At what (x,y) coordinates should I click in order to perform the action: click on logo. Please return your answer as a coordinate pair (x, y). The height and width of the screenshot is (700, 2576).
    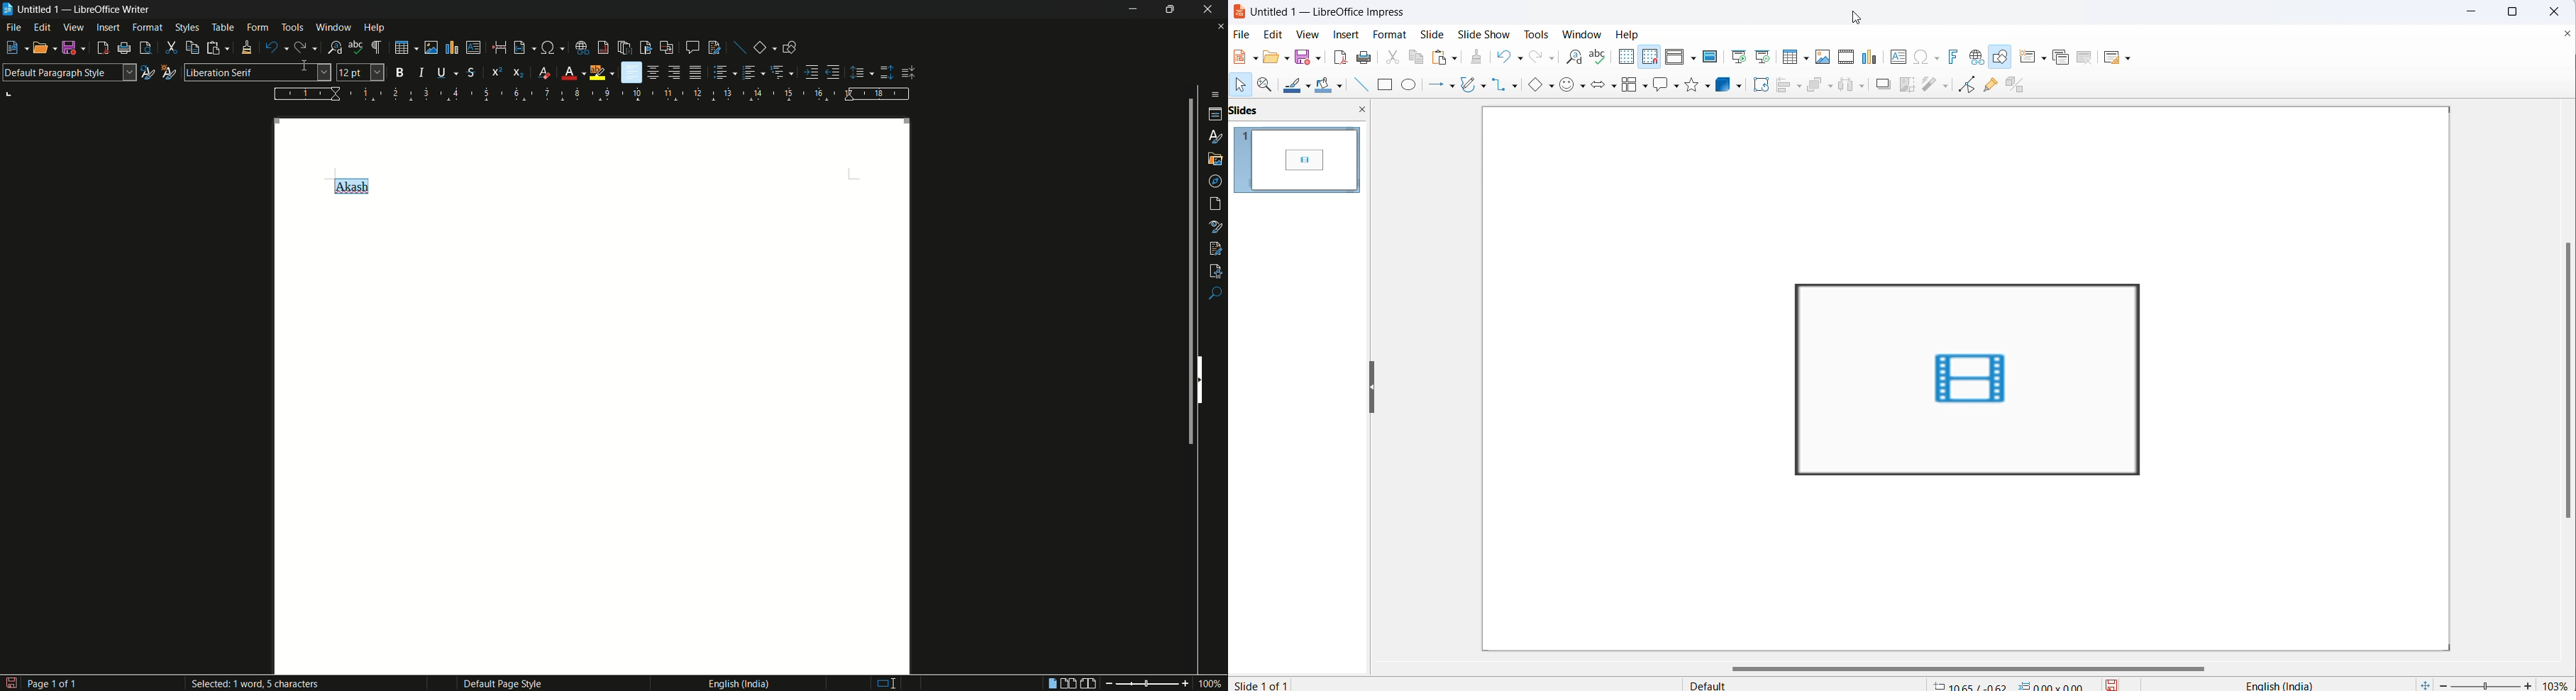
    Looking at the image, I should click on (1238, 12).